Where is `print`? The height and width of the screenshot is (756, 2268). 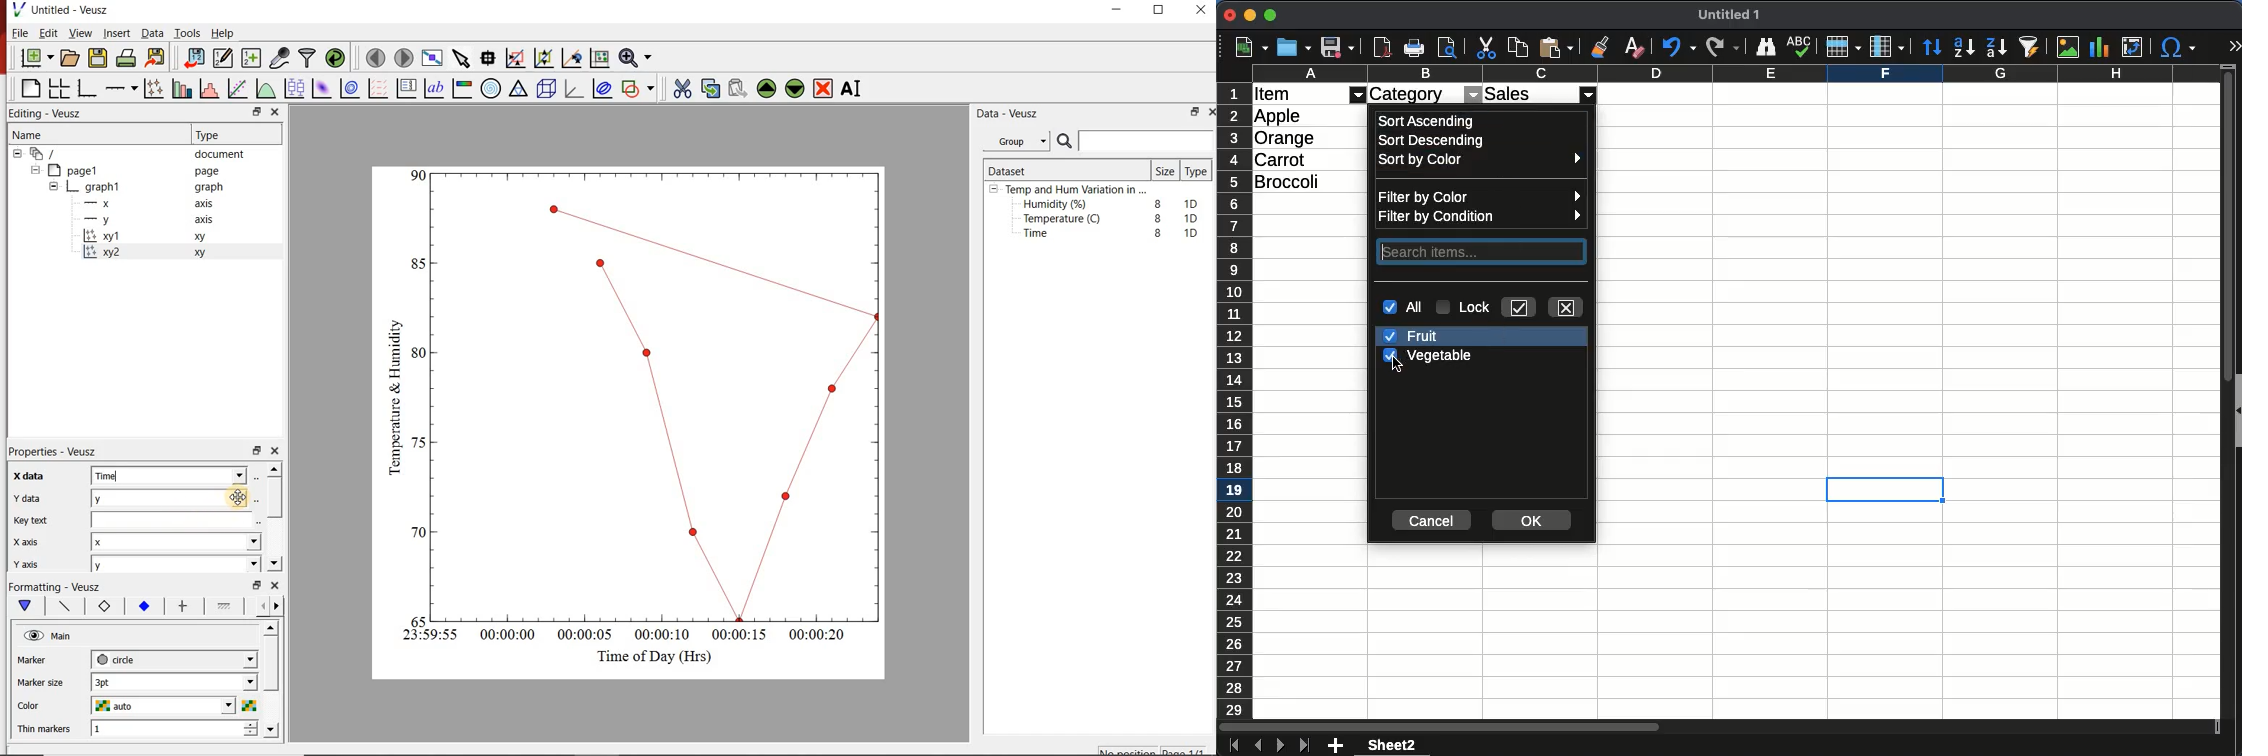 print is located at coordinates (1413, 47).